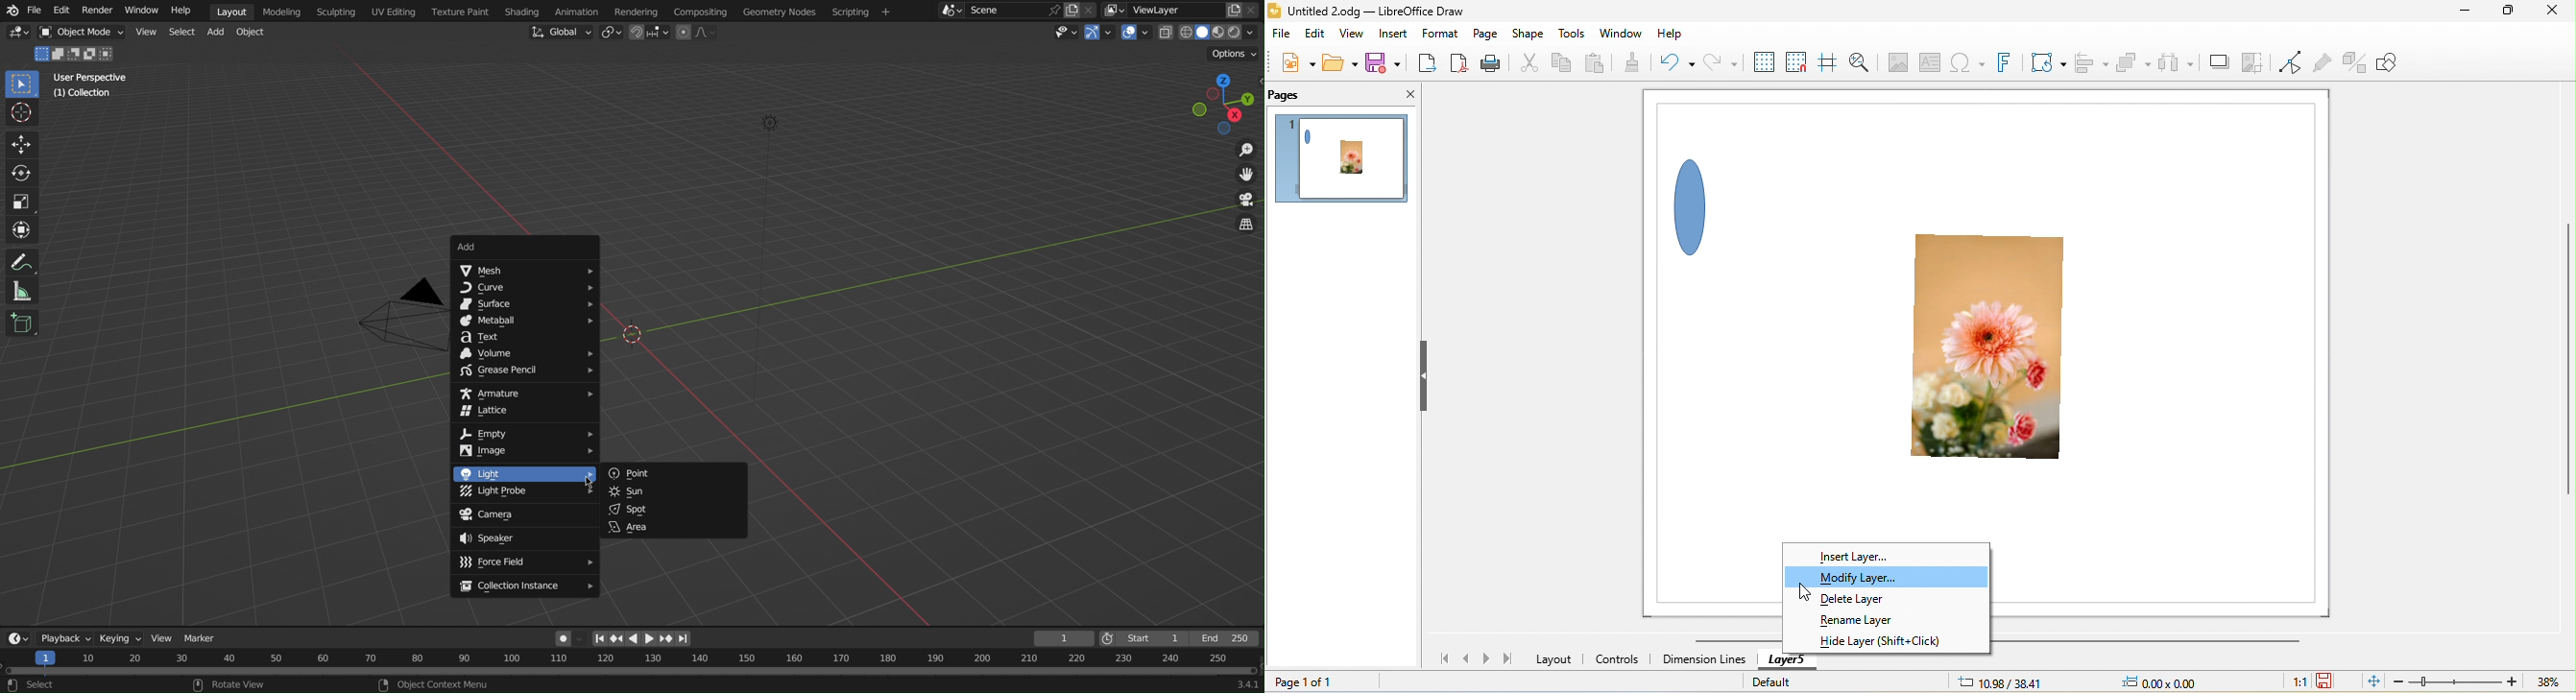  I want to click on zoom and pan, so click(1859, 62).